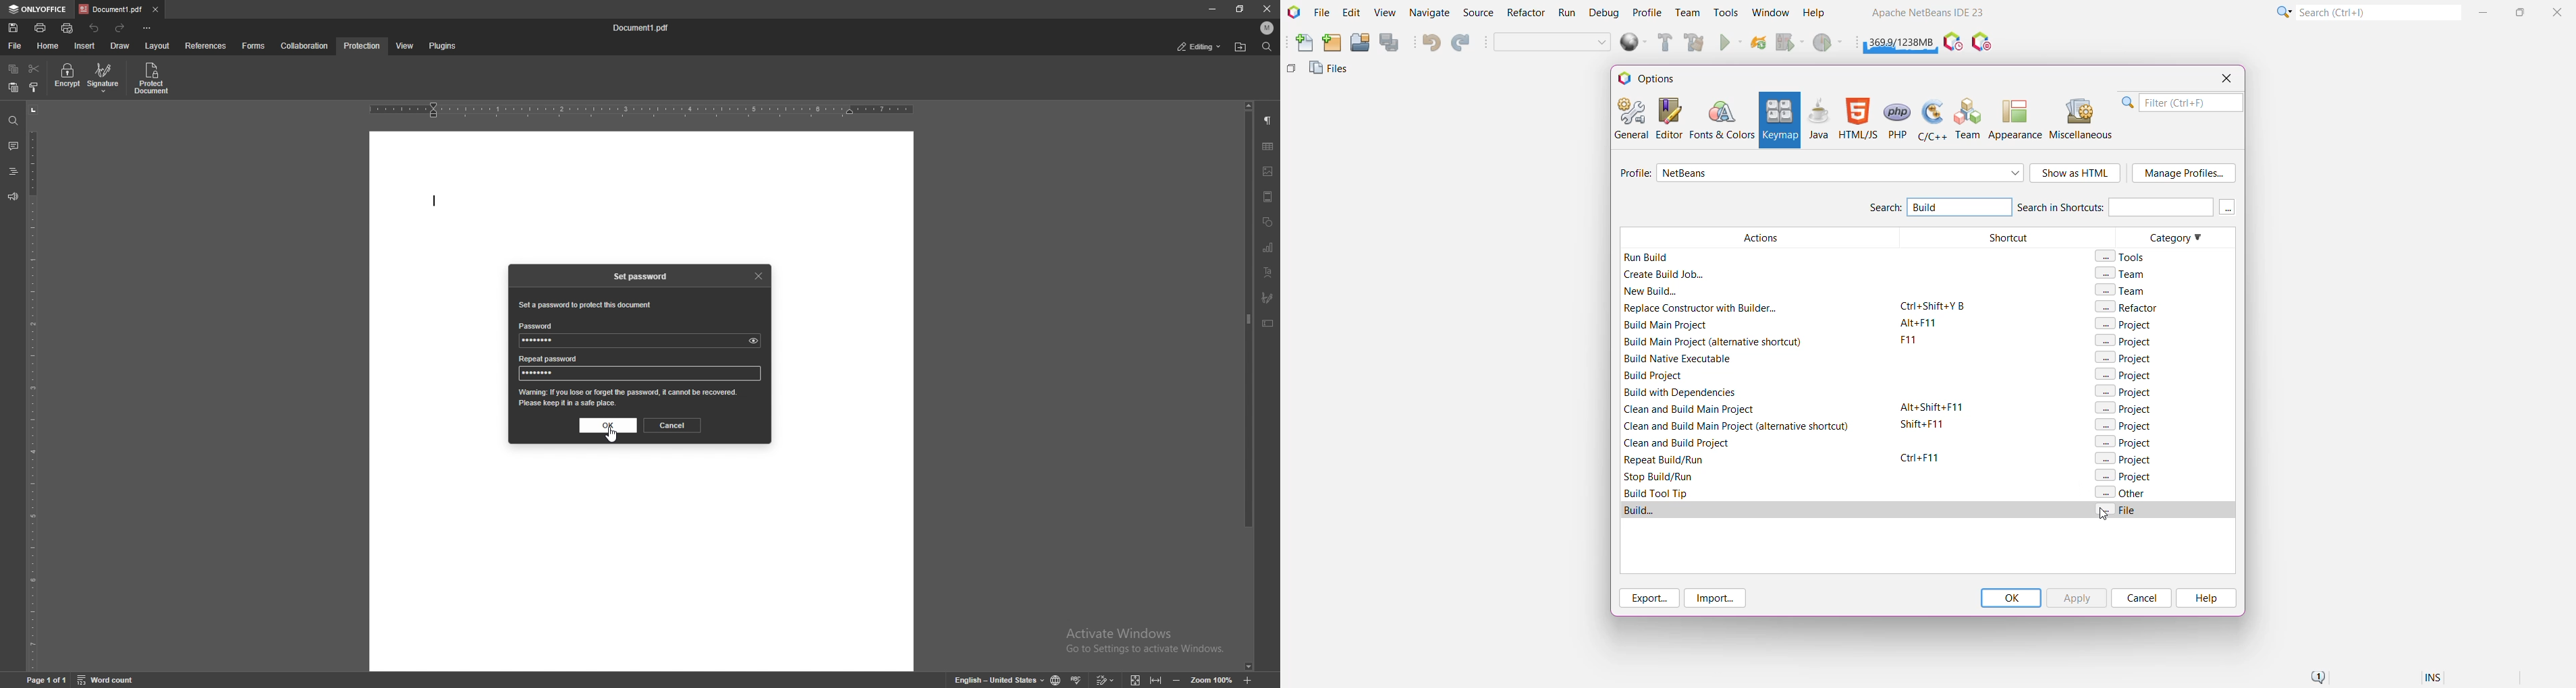 This screenshot has width=2576, height=700. What do you see at coordinates (84, 47) in the screenshot?
I see `insert` at bounding box center [84, 47].